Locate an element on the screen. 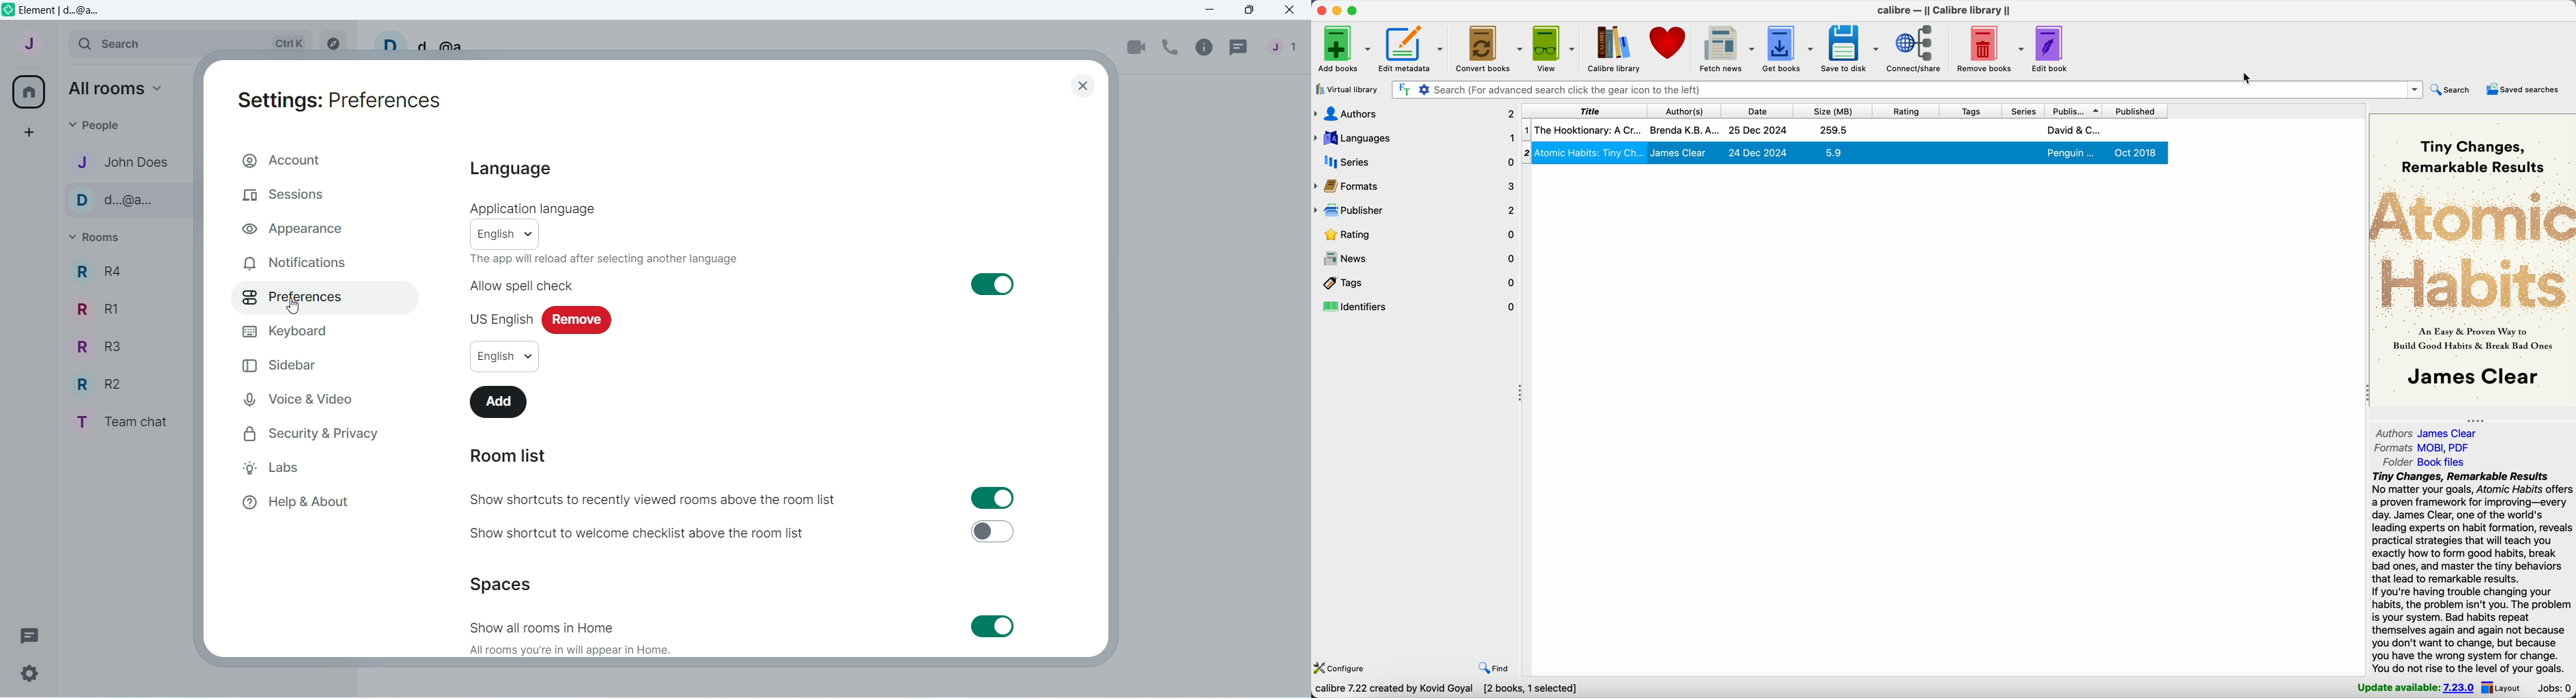 This screenshot has height=700, width=2576. folder is located at coordinates (2420, 462).